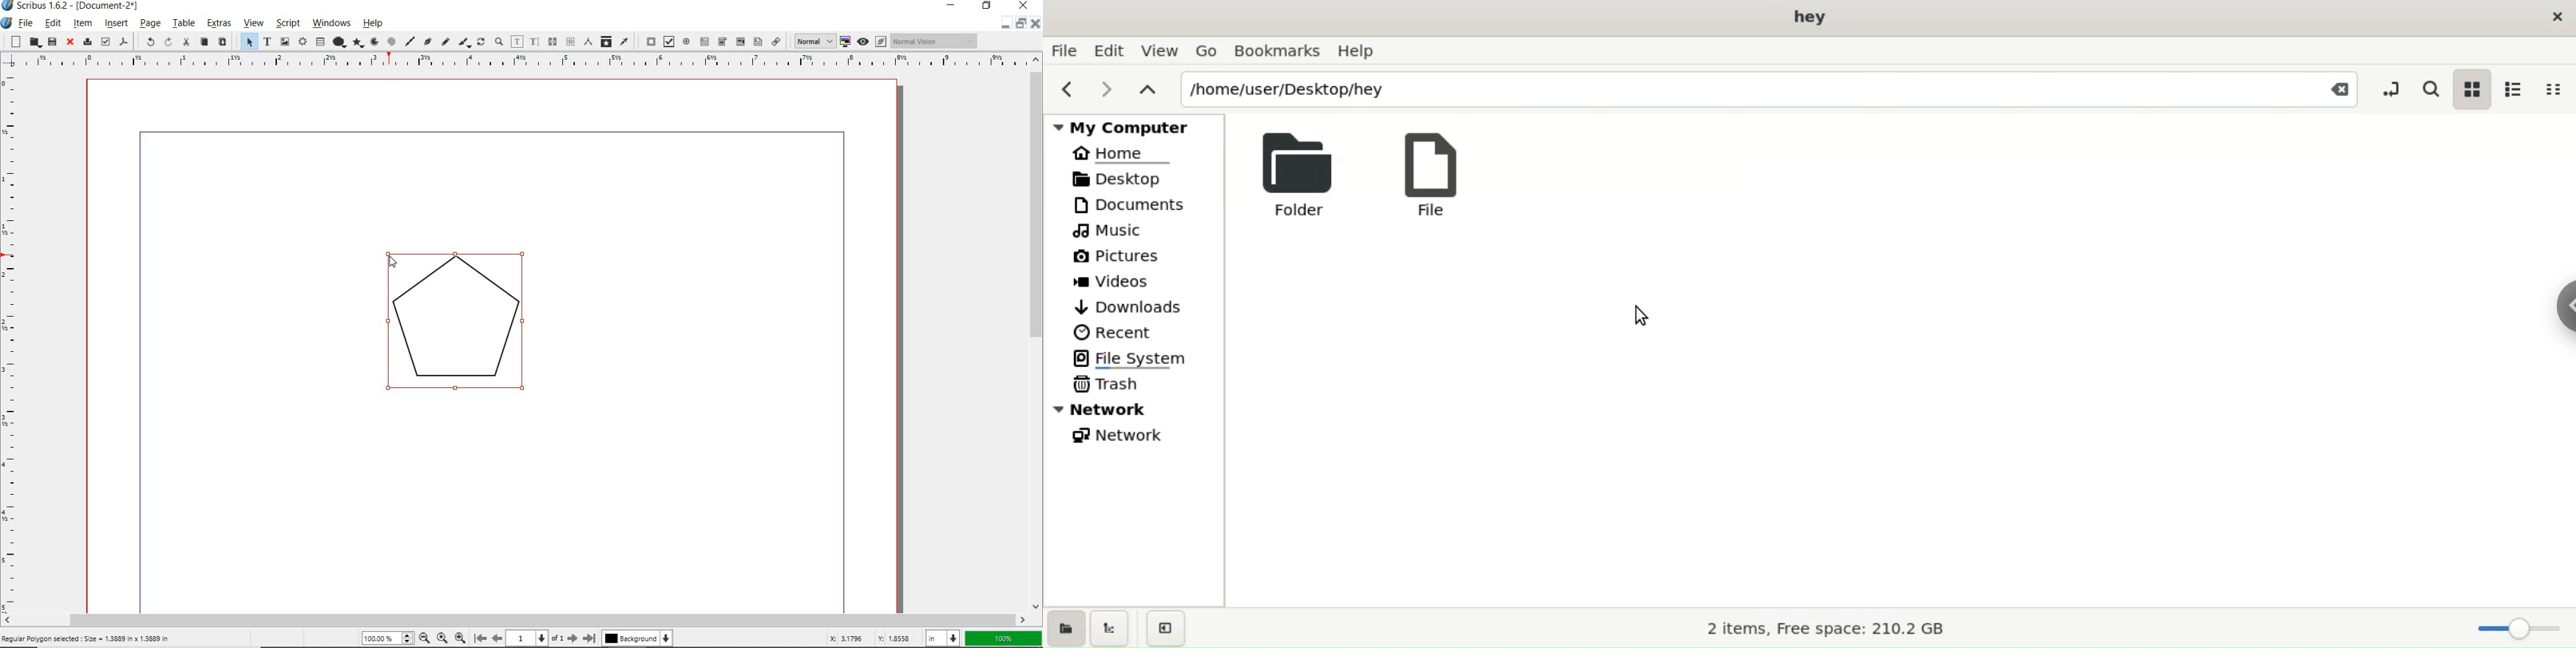  What do you see at coordinates (552, 42) in the screenshot?
I see `link text frames` at bounding box center [552, 42].